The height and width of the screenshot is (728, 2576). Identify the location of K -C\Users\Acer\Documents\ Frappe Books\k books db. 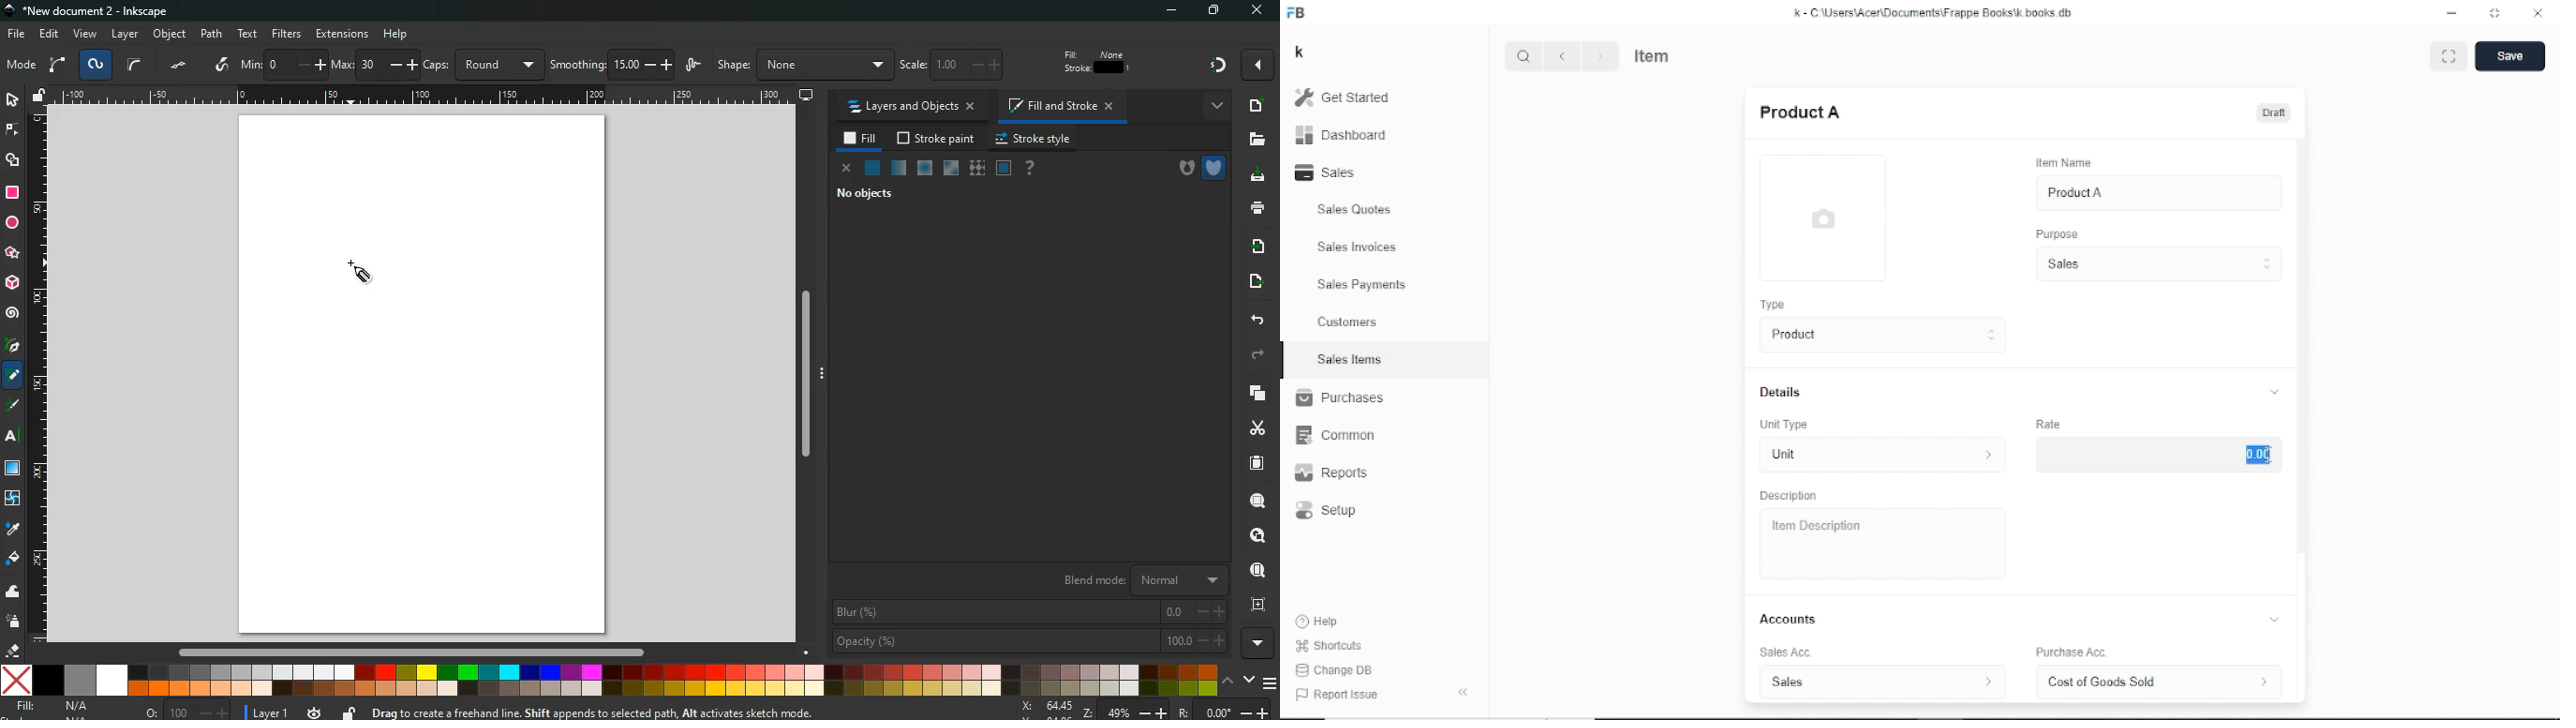
(1937, 13).